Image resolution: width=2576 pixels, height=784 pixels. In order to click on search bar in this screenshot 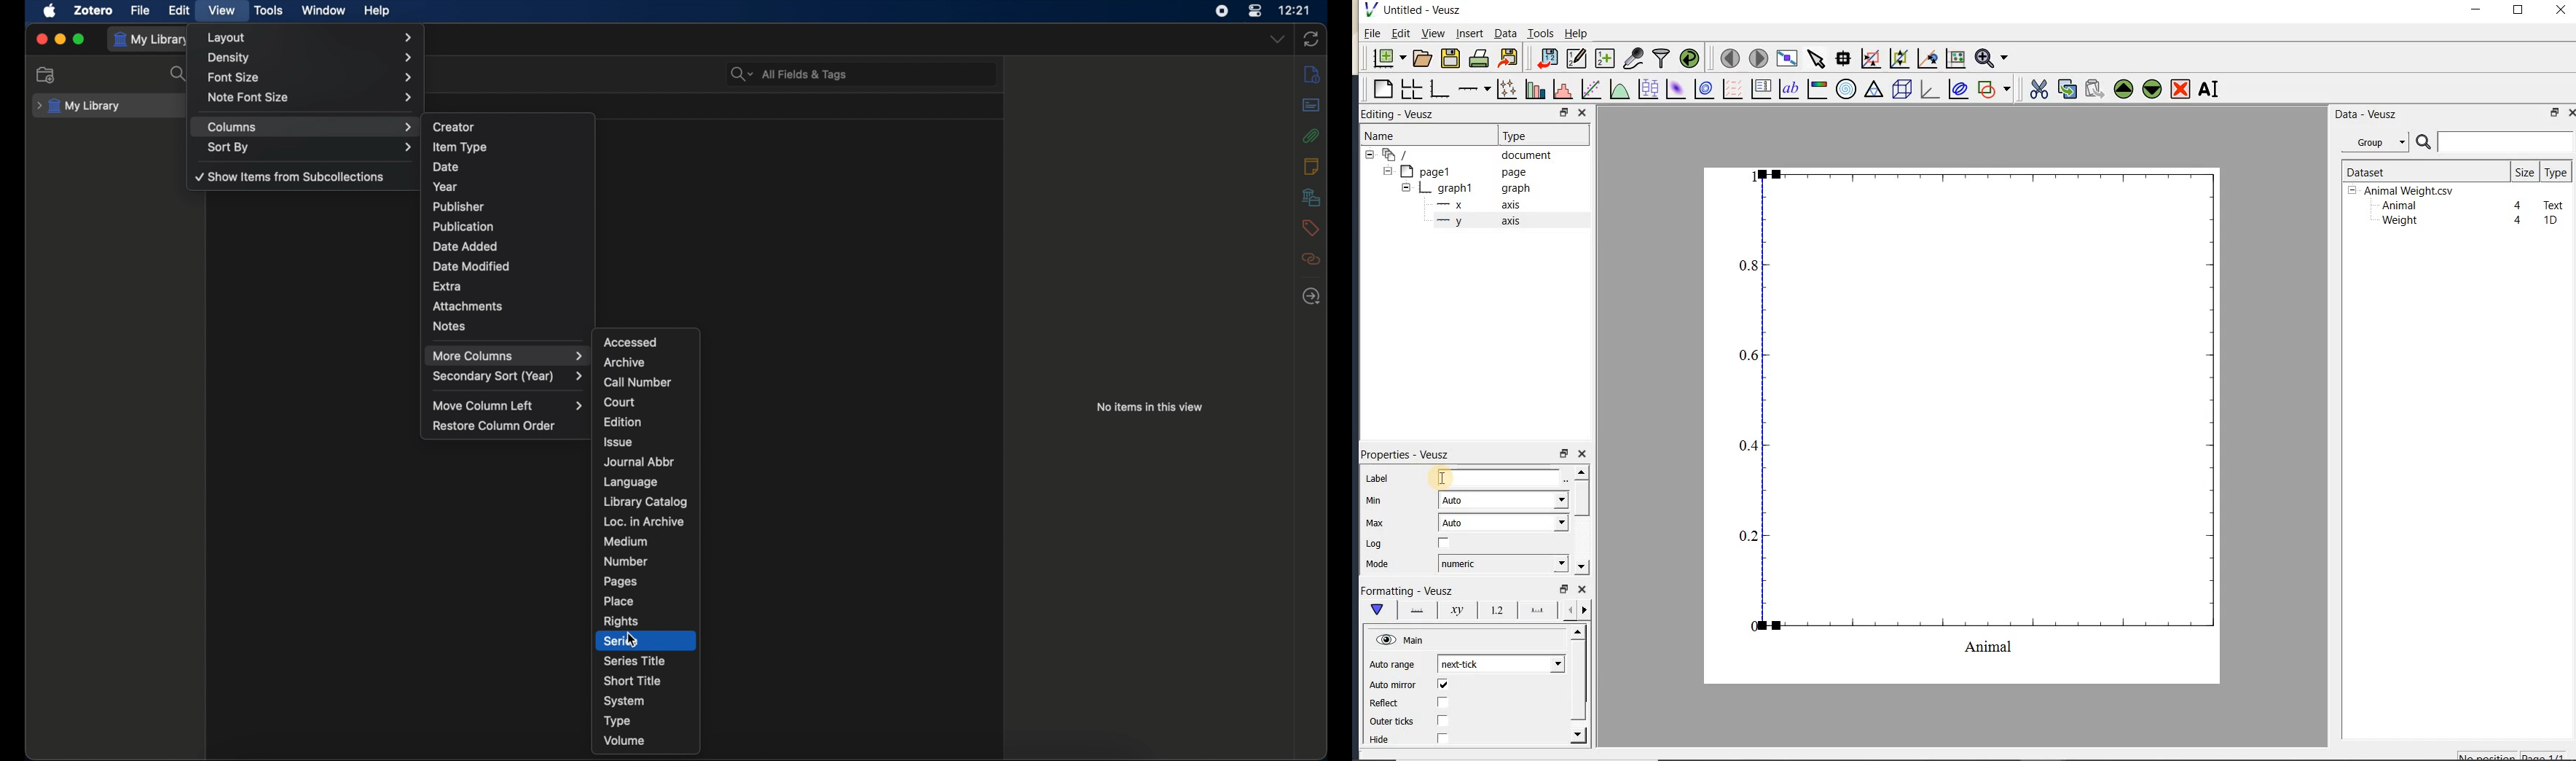, I will do `click(789, 74)`.